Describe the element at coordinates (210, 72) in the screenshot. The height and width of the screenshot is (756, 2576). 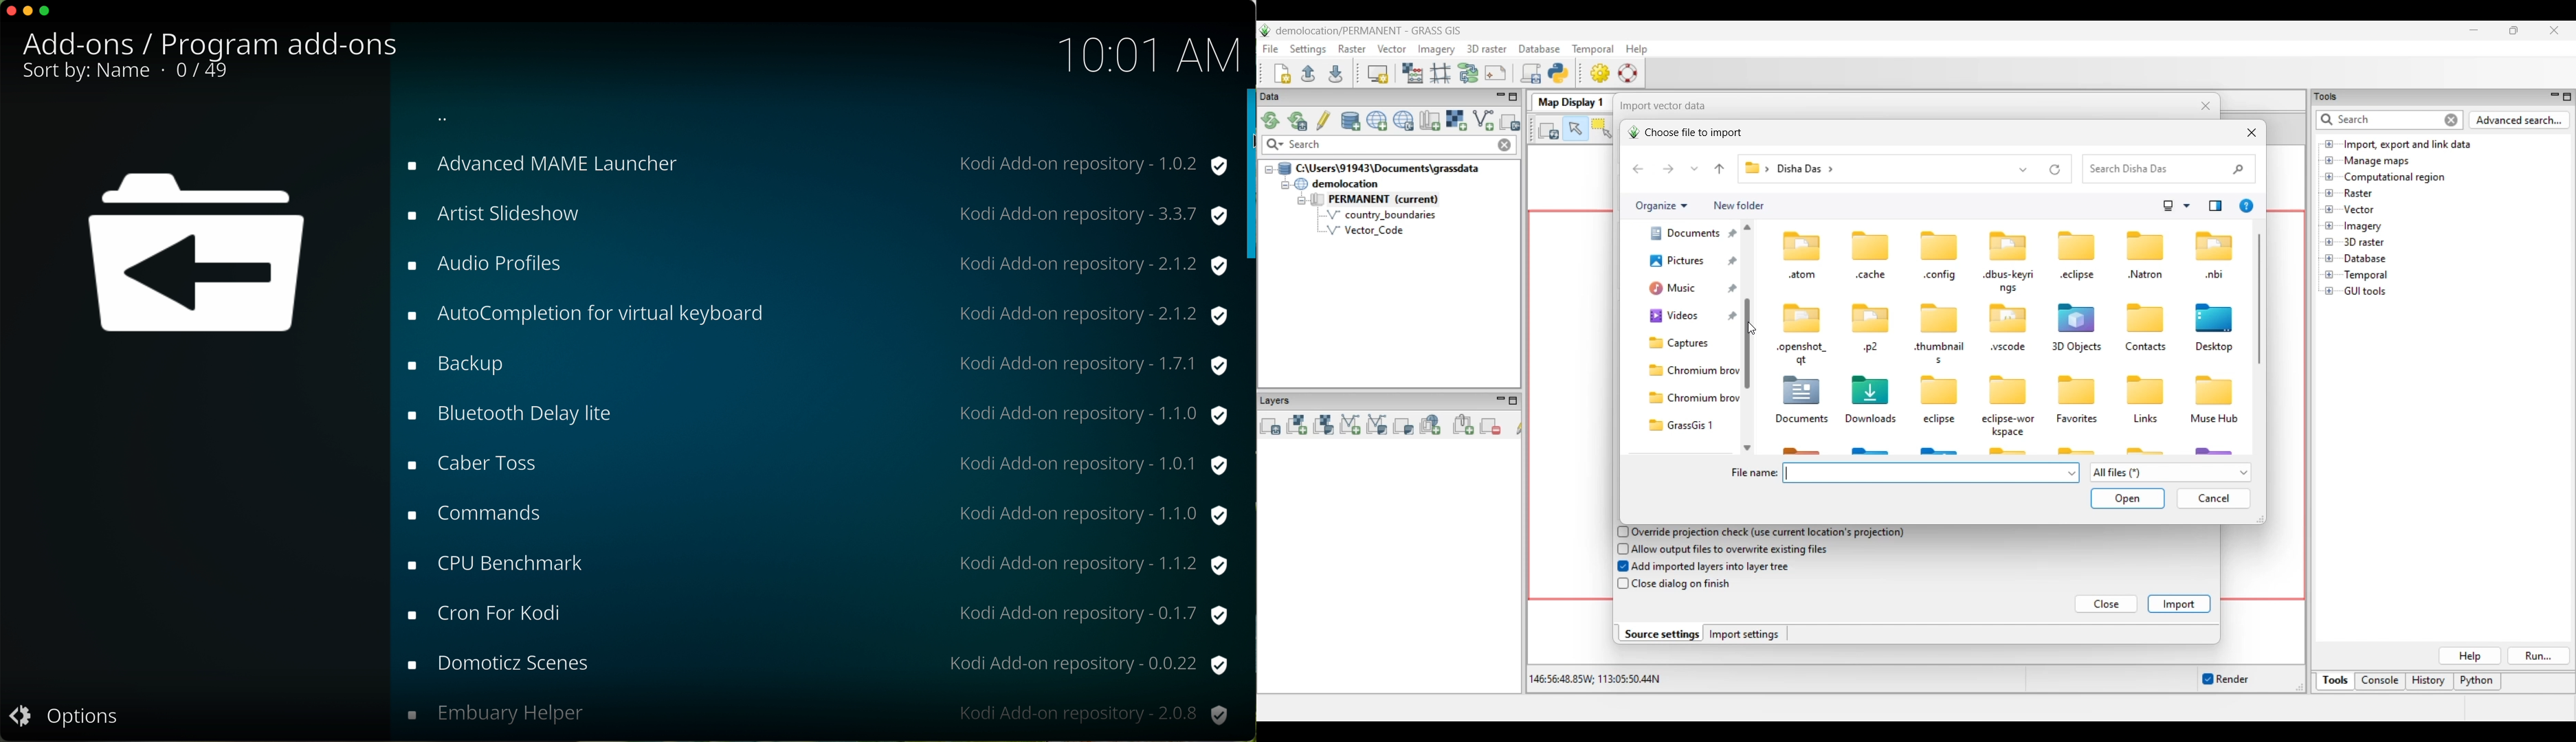
I see `0/49` at that location.